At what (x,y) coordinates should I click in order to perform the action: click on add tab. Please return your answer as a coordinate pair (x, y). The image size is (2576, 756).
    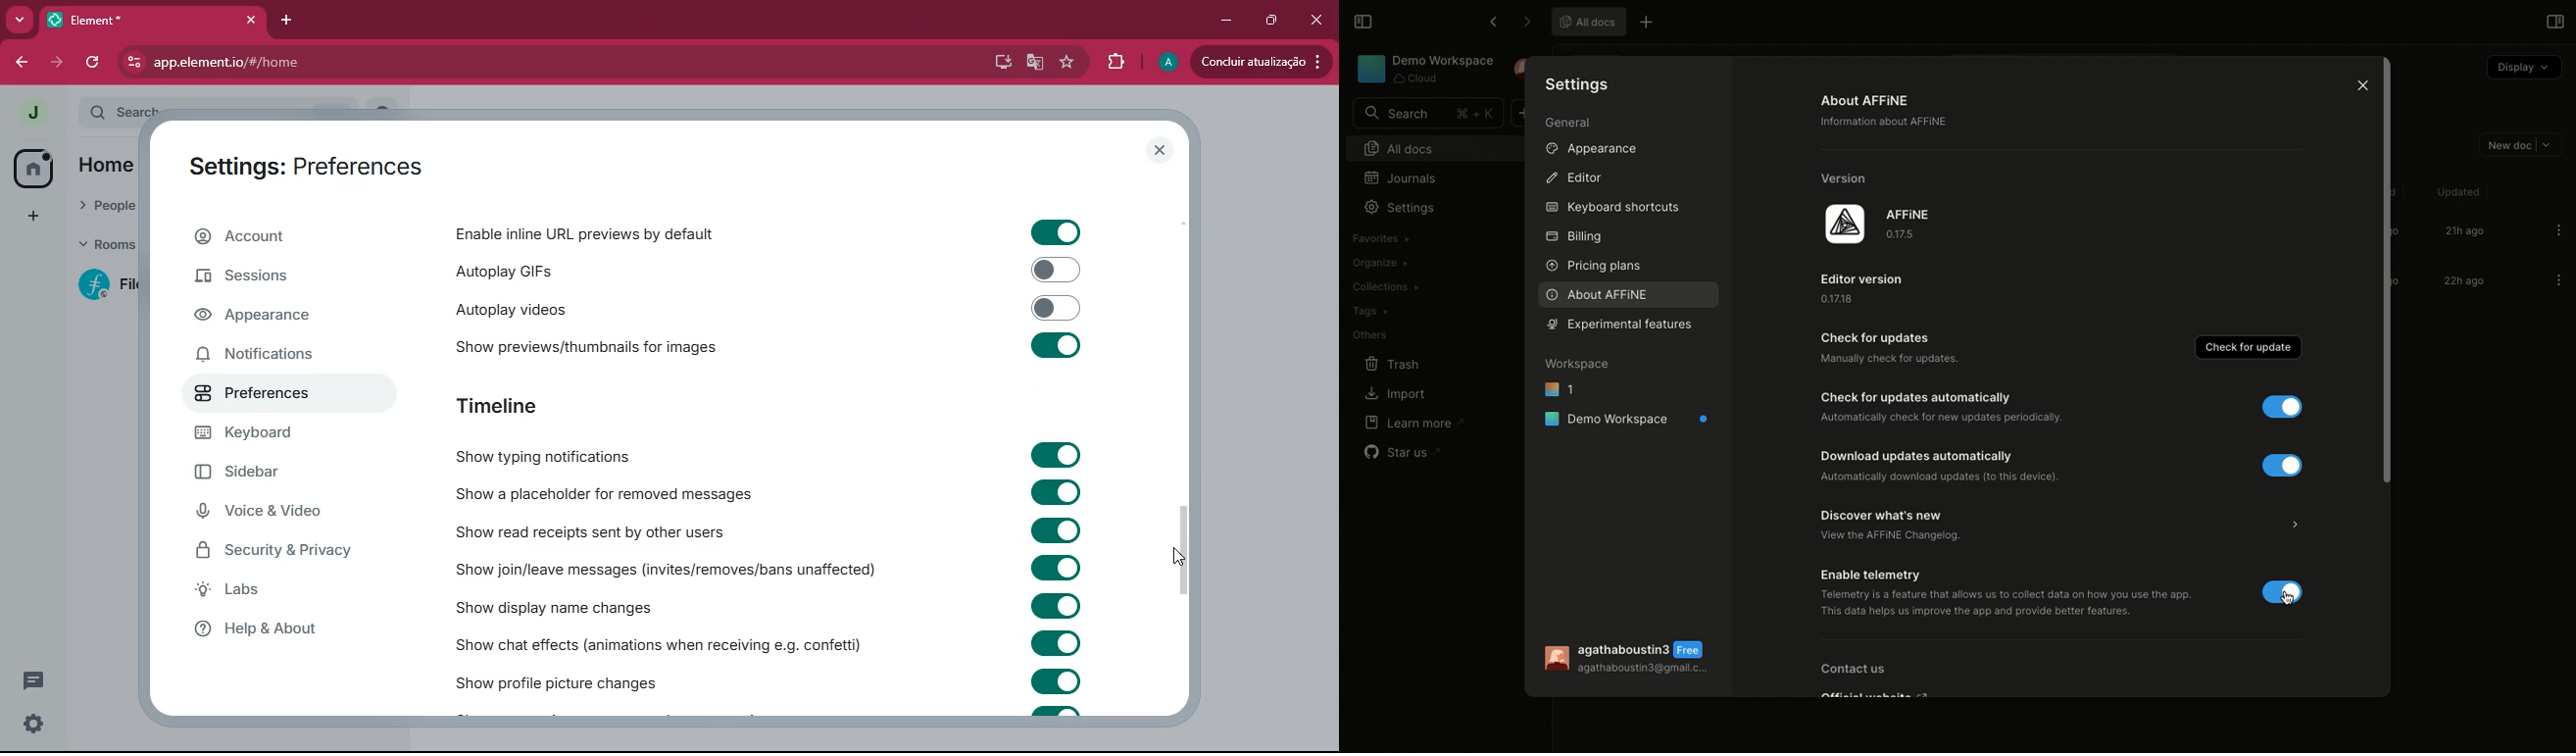
    Looking at the image, I should click on (288, 20).